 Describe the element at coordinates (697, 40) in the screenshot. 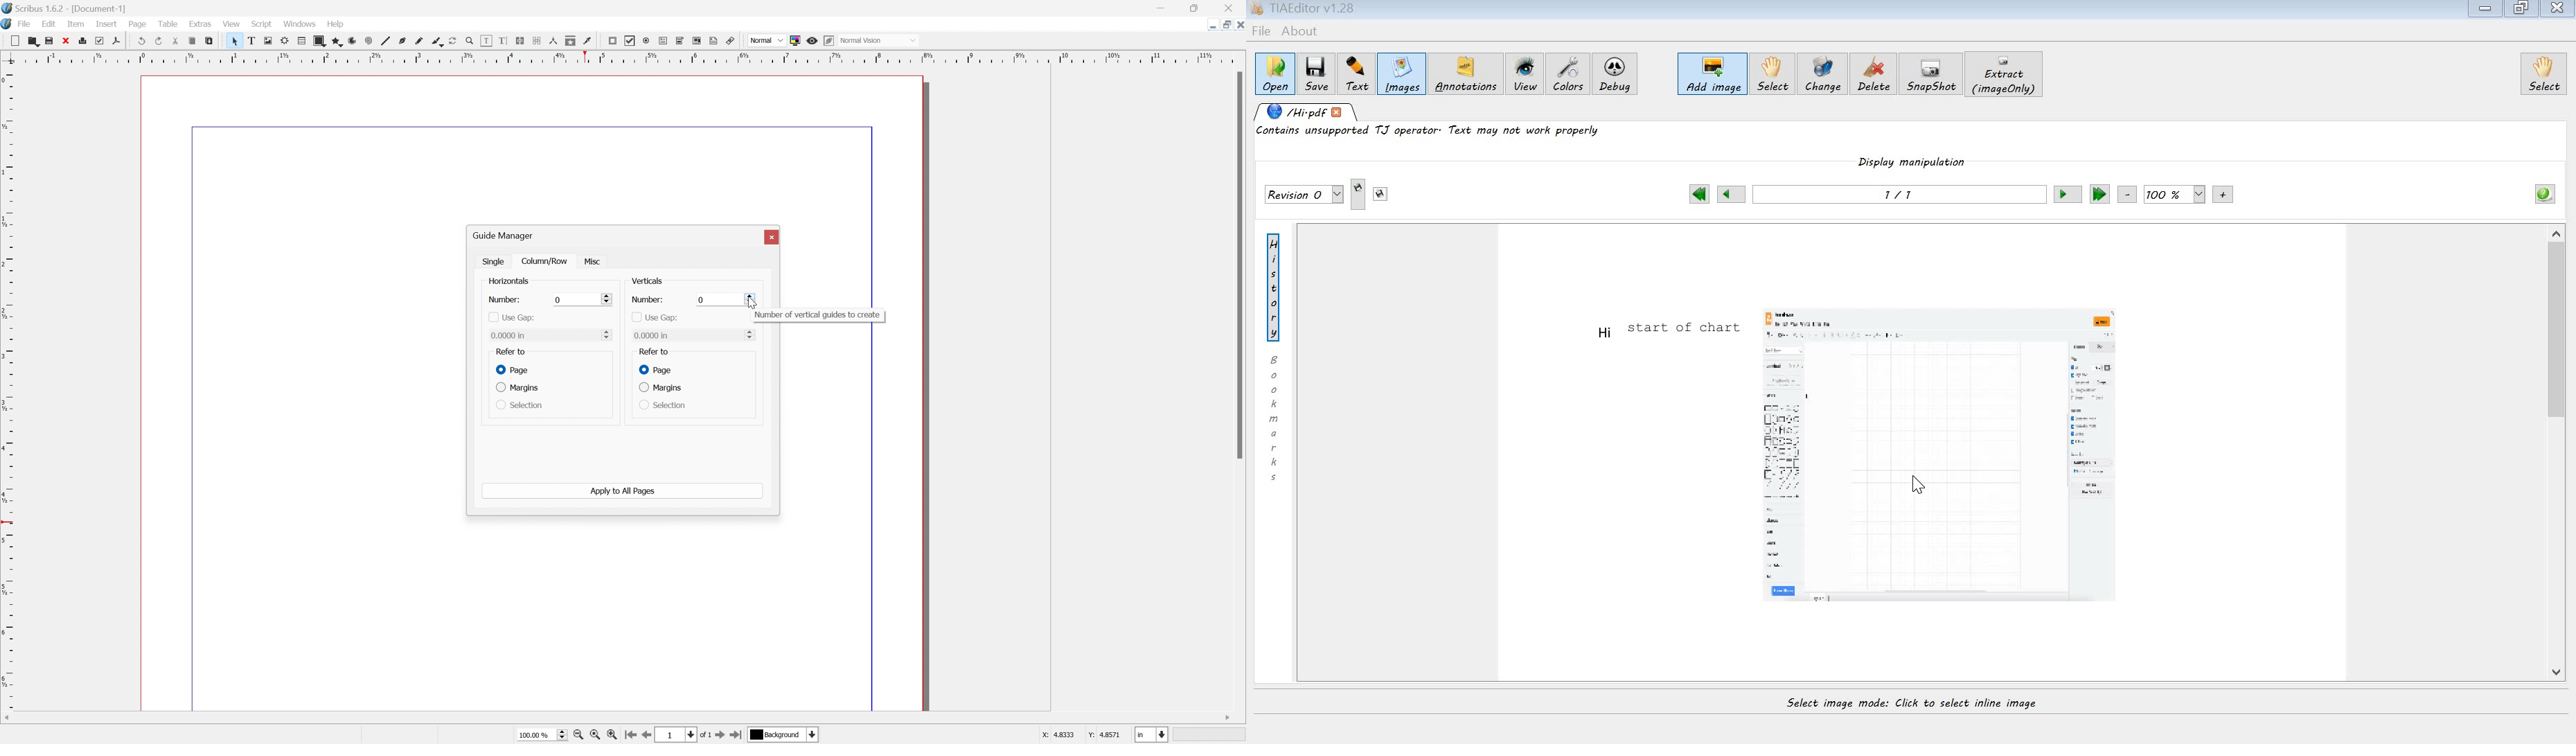

I see `pdf list box` at that location.